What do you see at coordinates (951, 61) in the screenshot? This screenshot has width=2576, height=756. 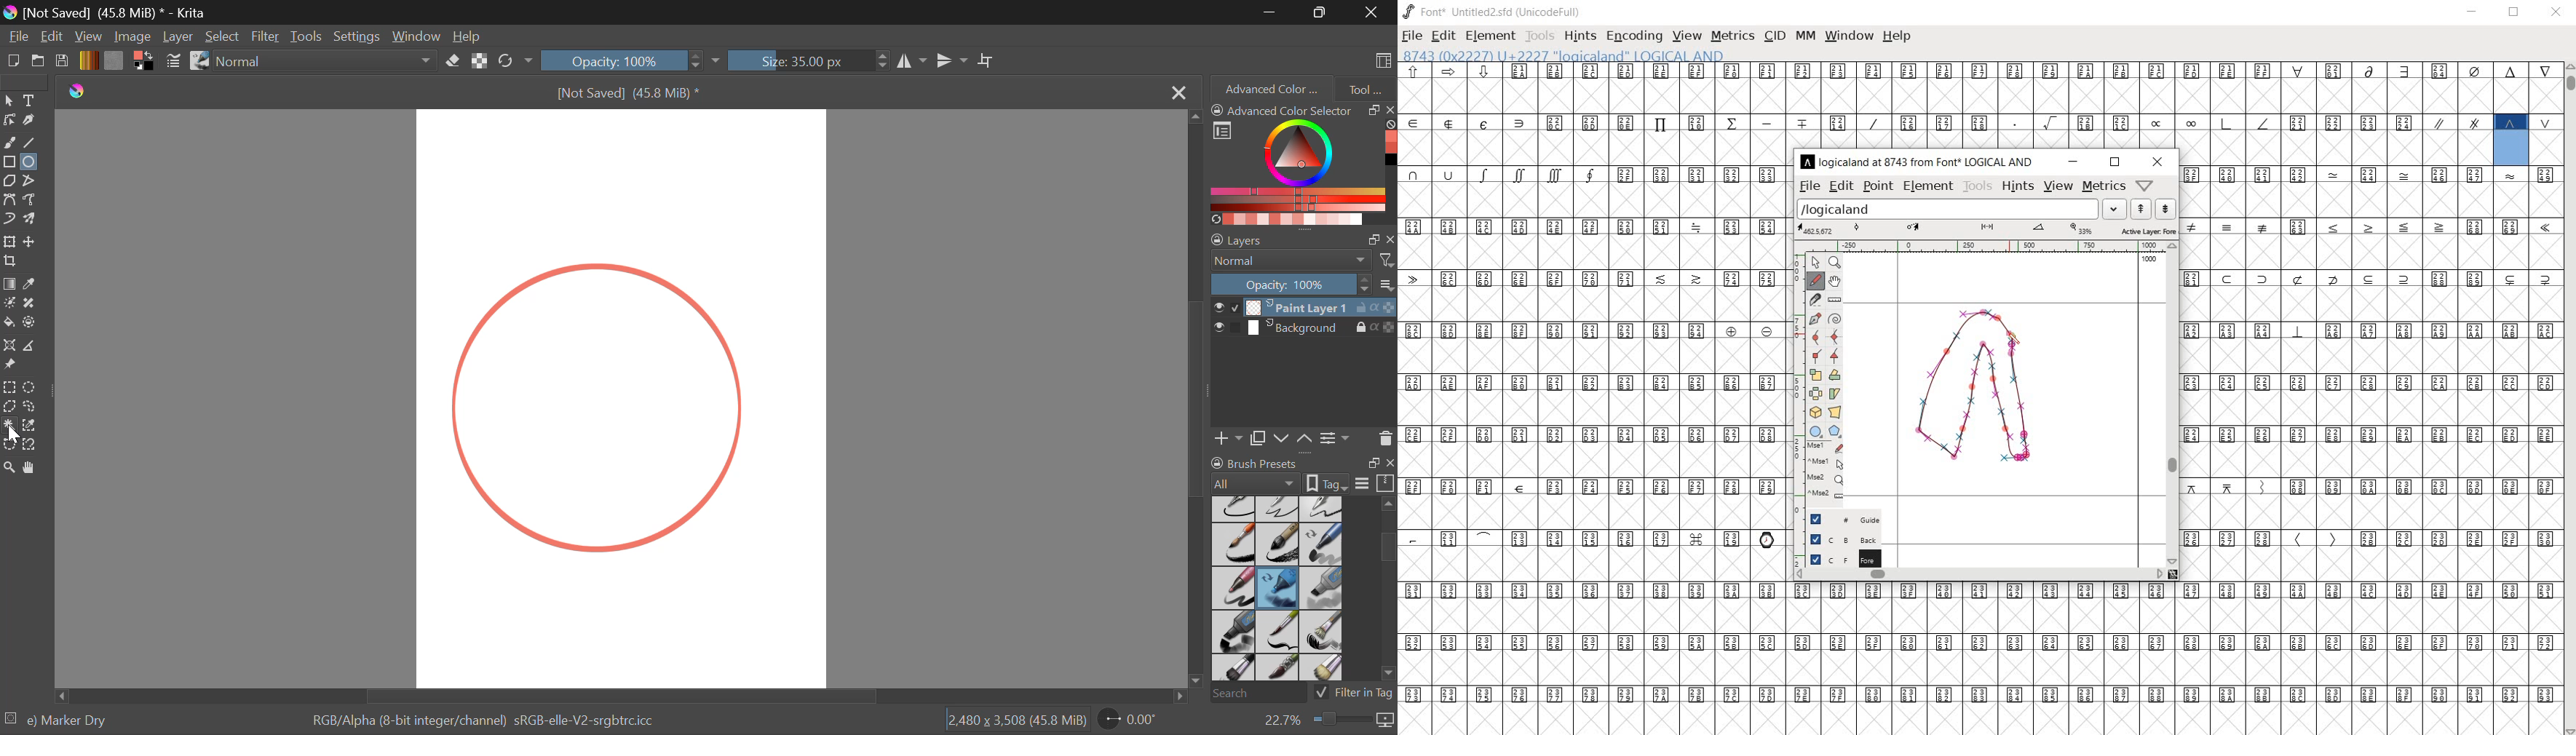 I see `Vertical Mirror Tool` at bounding box center [951, 61].